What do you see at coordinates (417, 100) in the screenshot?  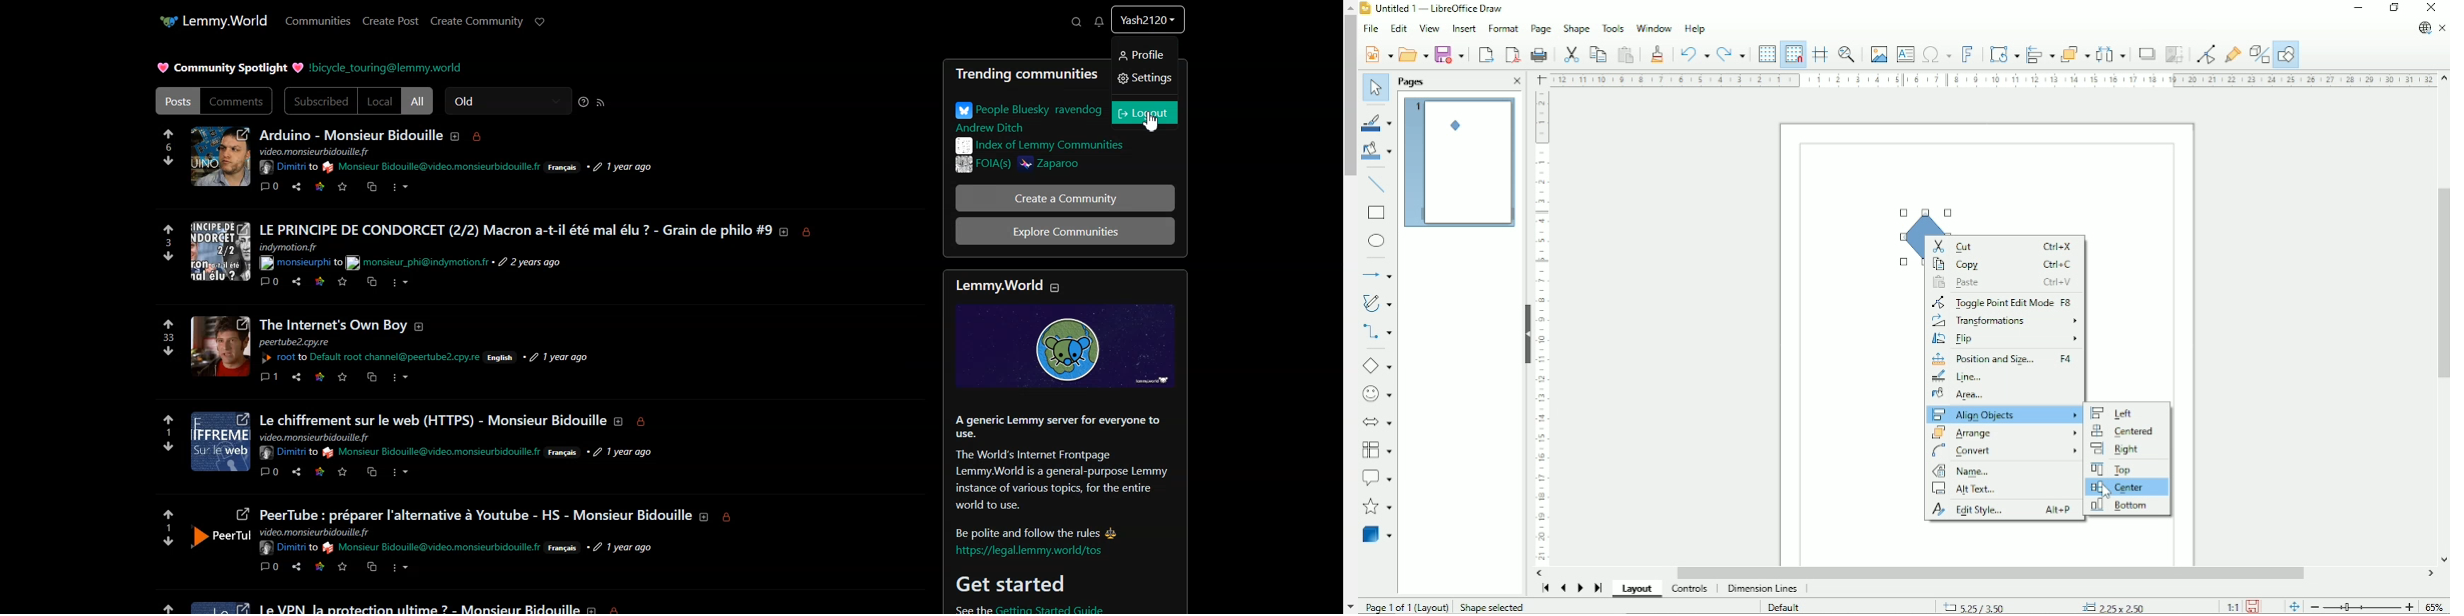 I see `All` at bounding box center [417, 100].